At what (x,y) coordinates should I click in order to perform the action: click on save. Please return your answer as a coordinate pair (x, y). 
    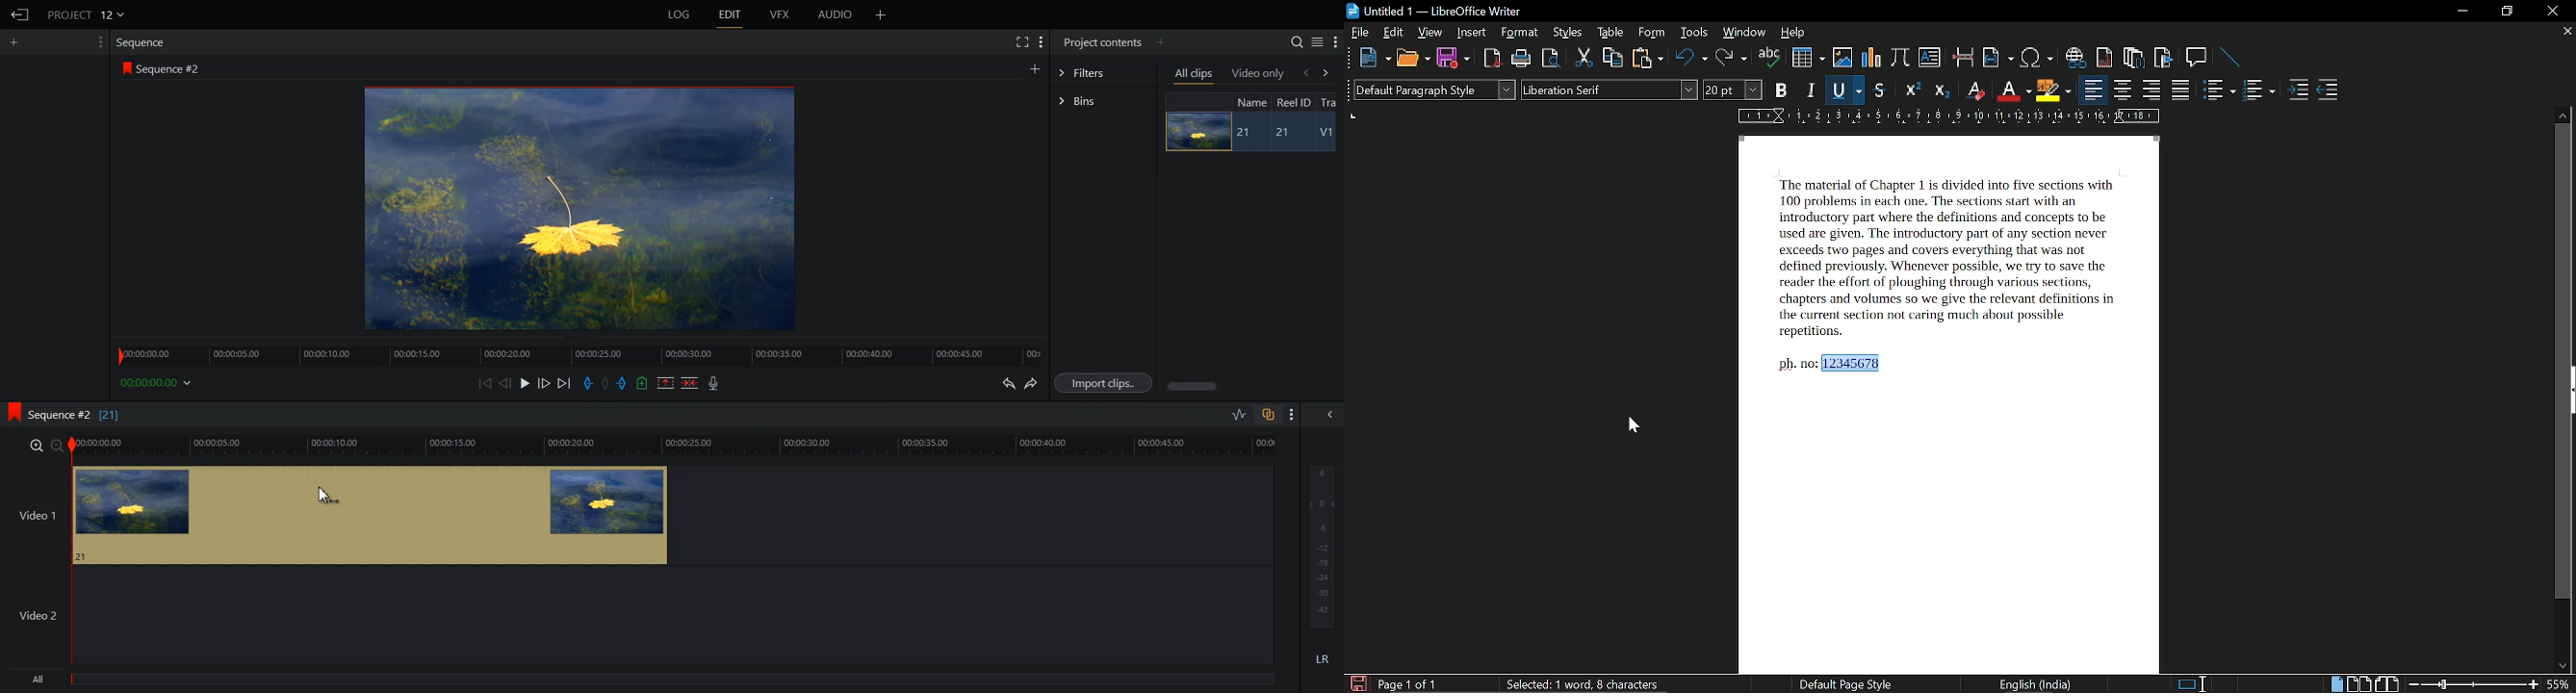
    Looking at the image, I should click on (1453, 58).